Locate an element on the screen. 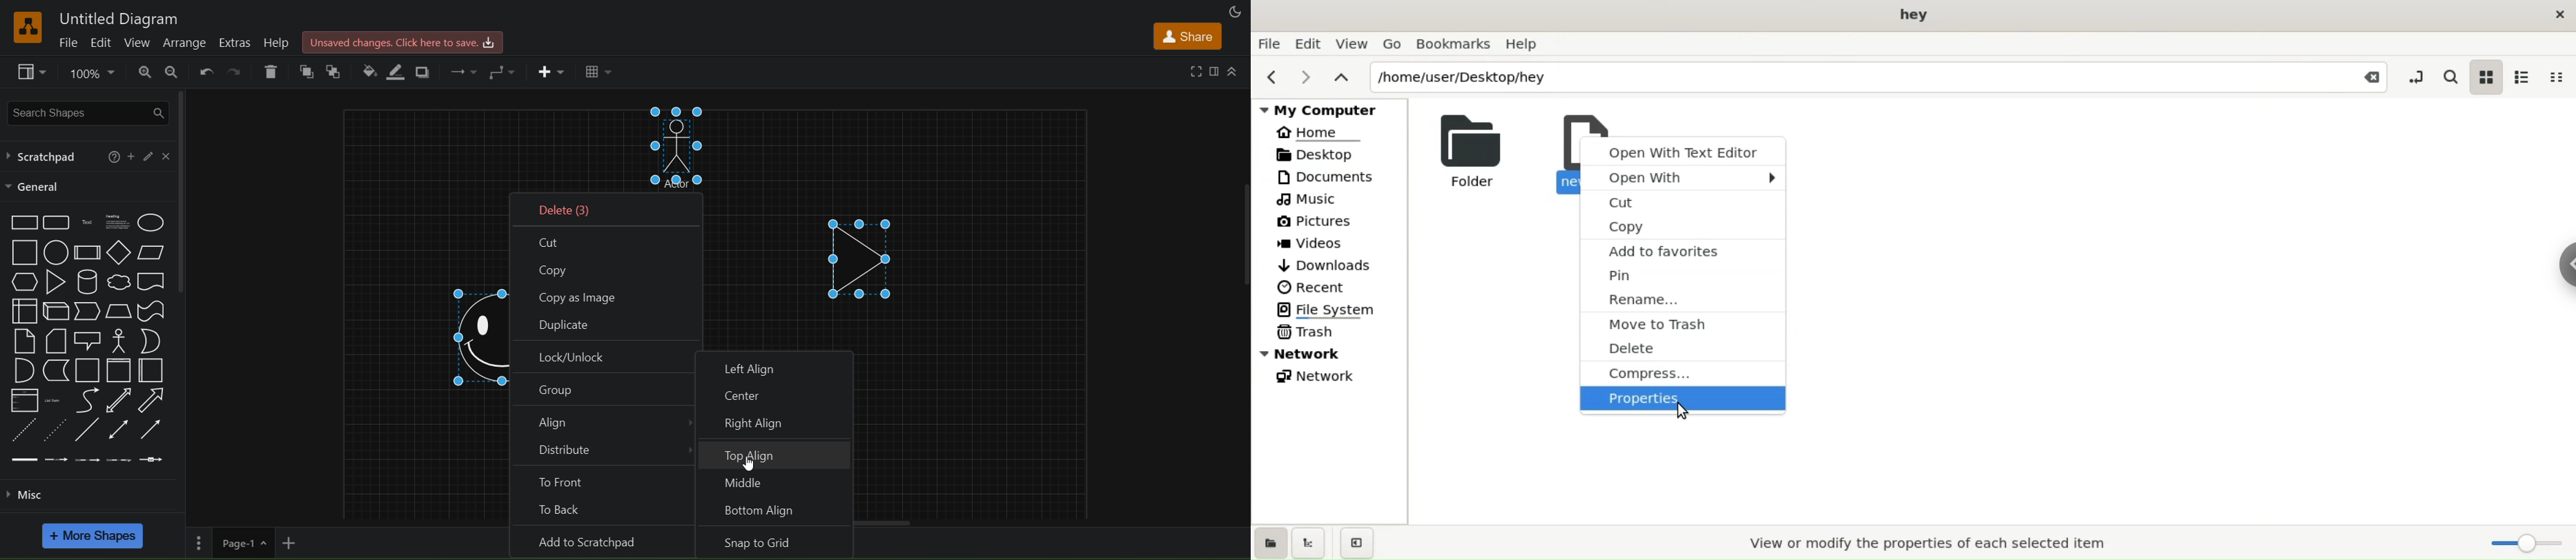 Image resolution: width=2576 pixels, height=560 pixels. hexagon is located at coordinates (22, 281).